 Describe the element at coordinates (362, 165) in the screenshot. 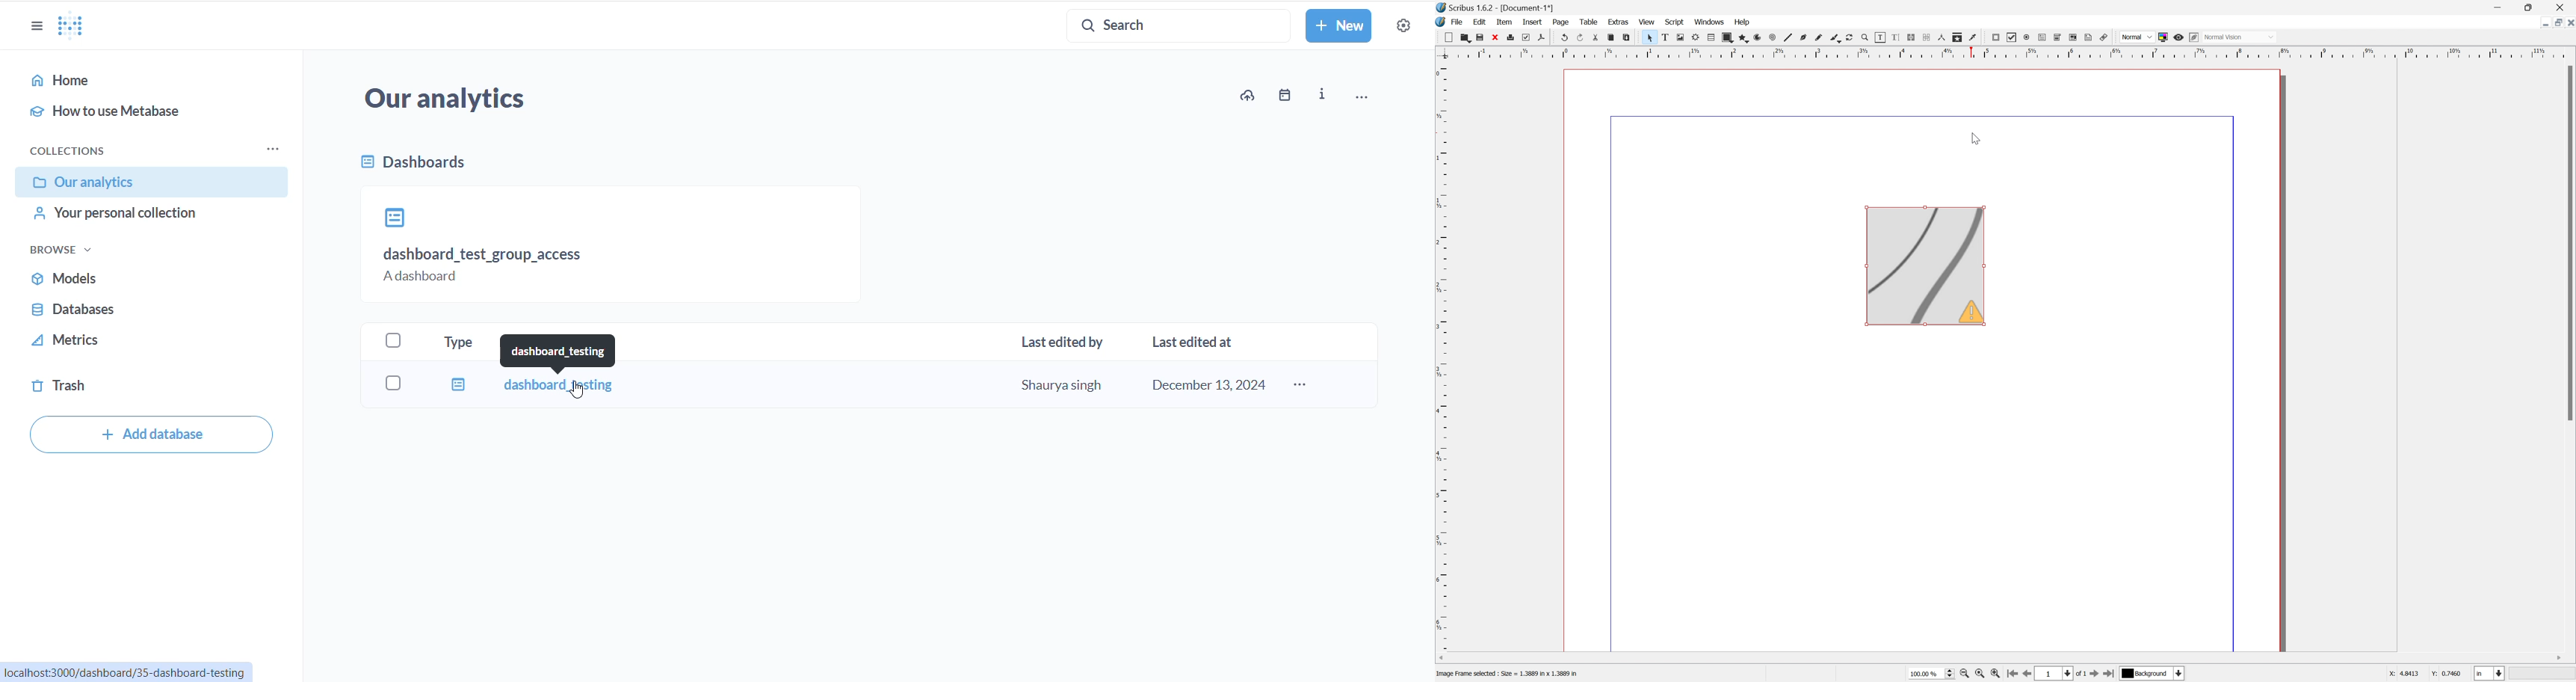

I see `dashboard icon` at that location.